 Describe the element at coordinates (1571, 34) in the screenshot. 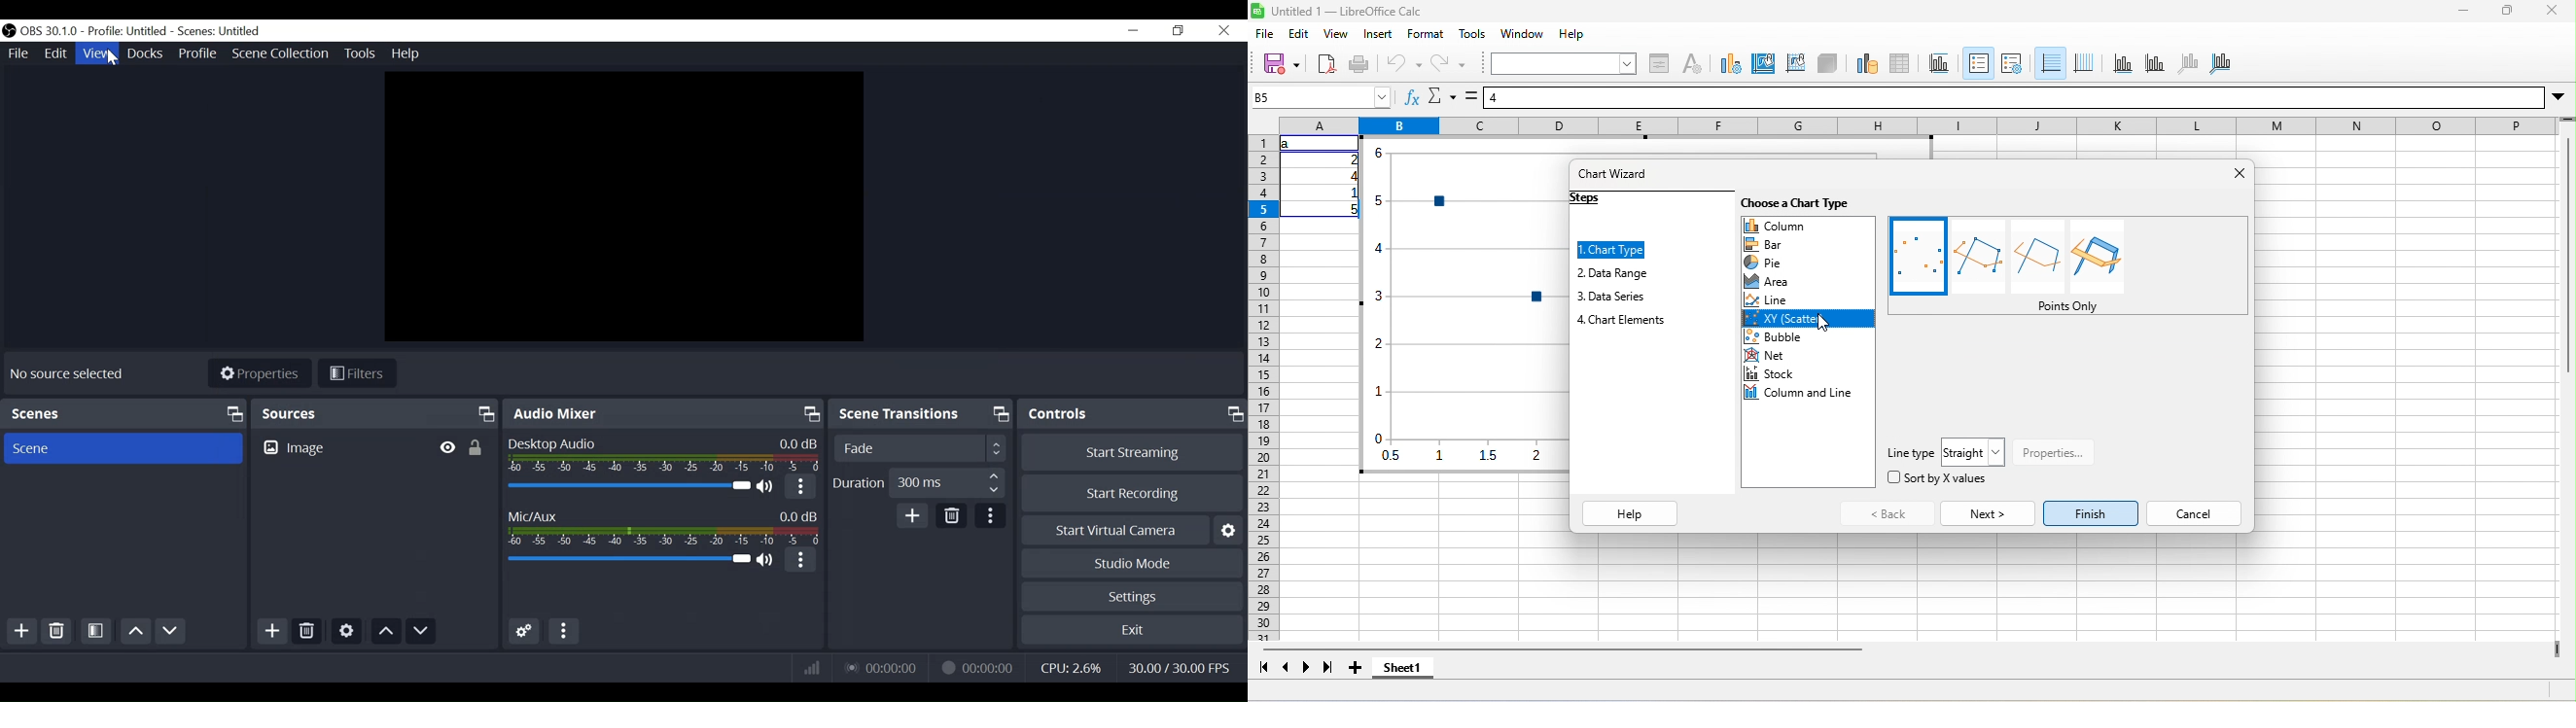

I see `help` at that location.